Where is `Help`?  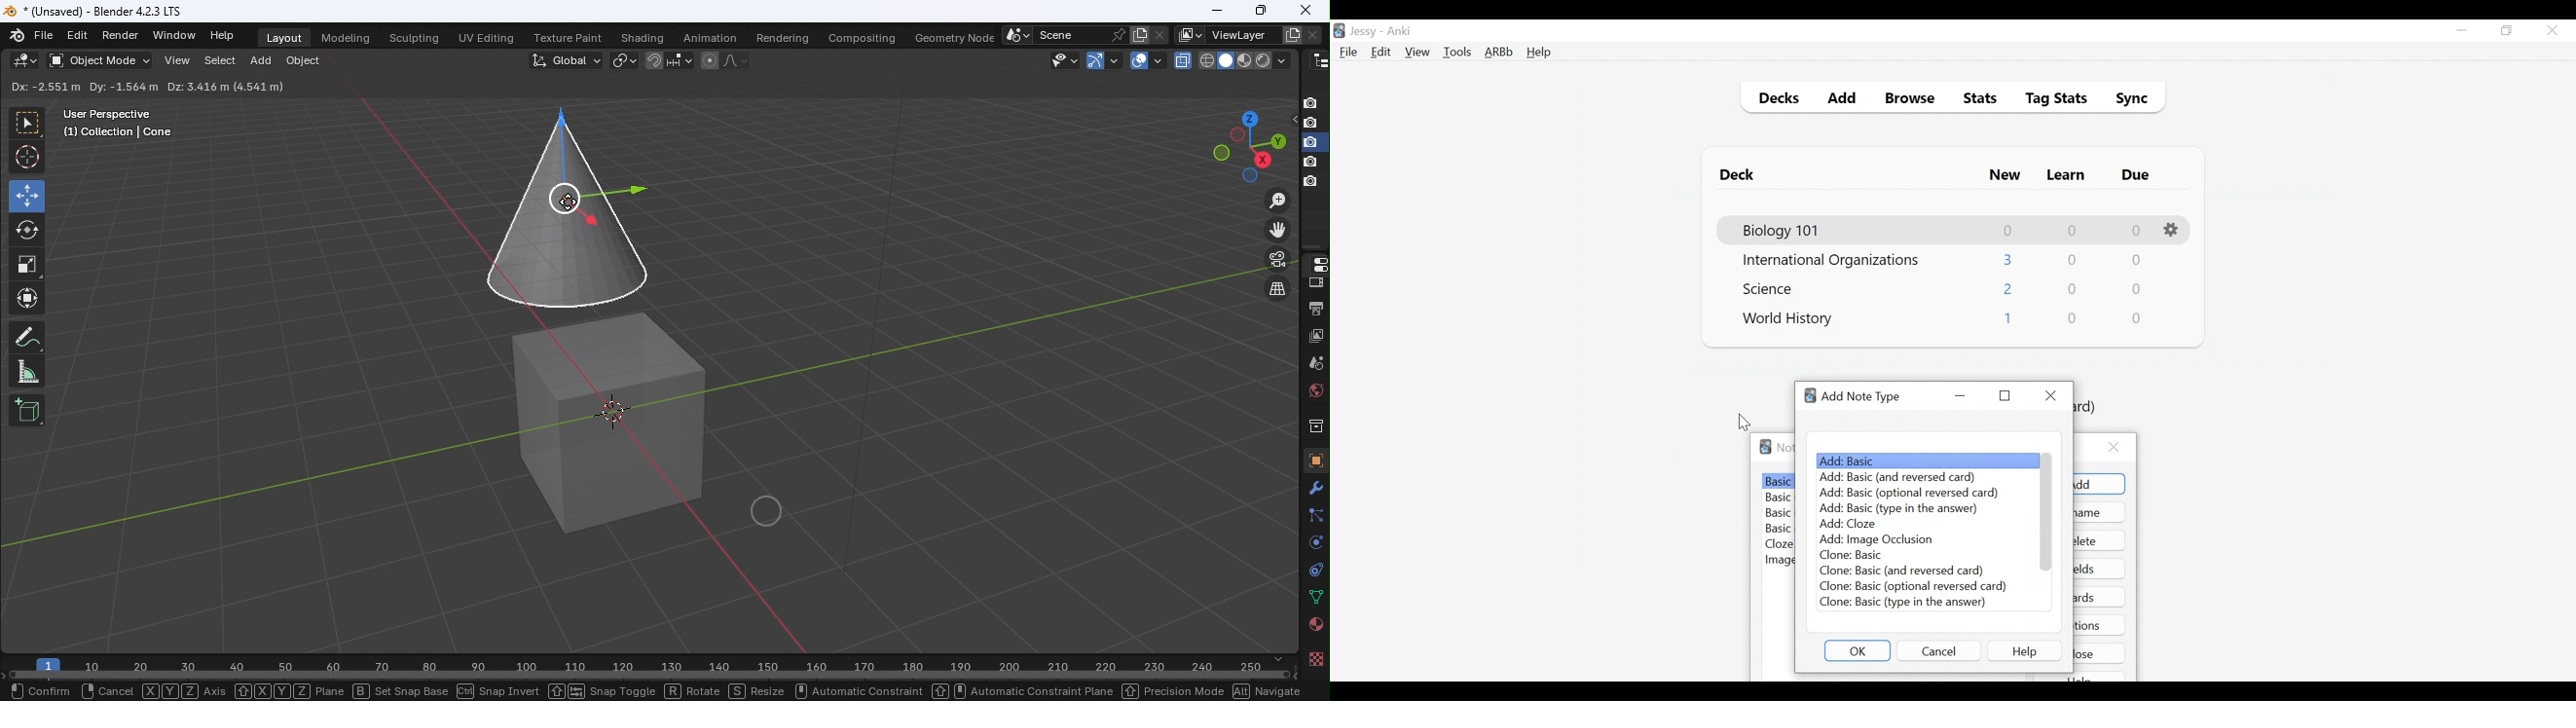 Help is located at coordinates (2024, 650).